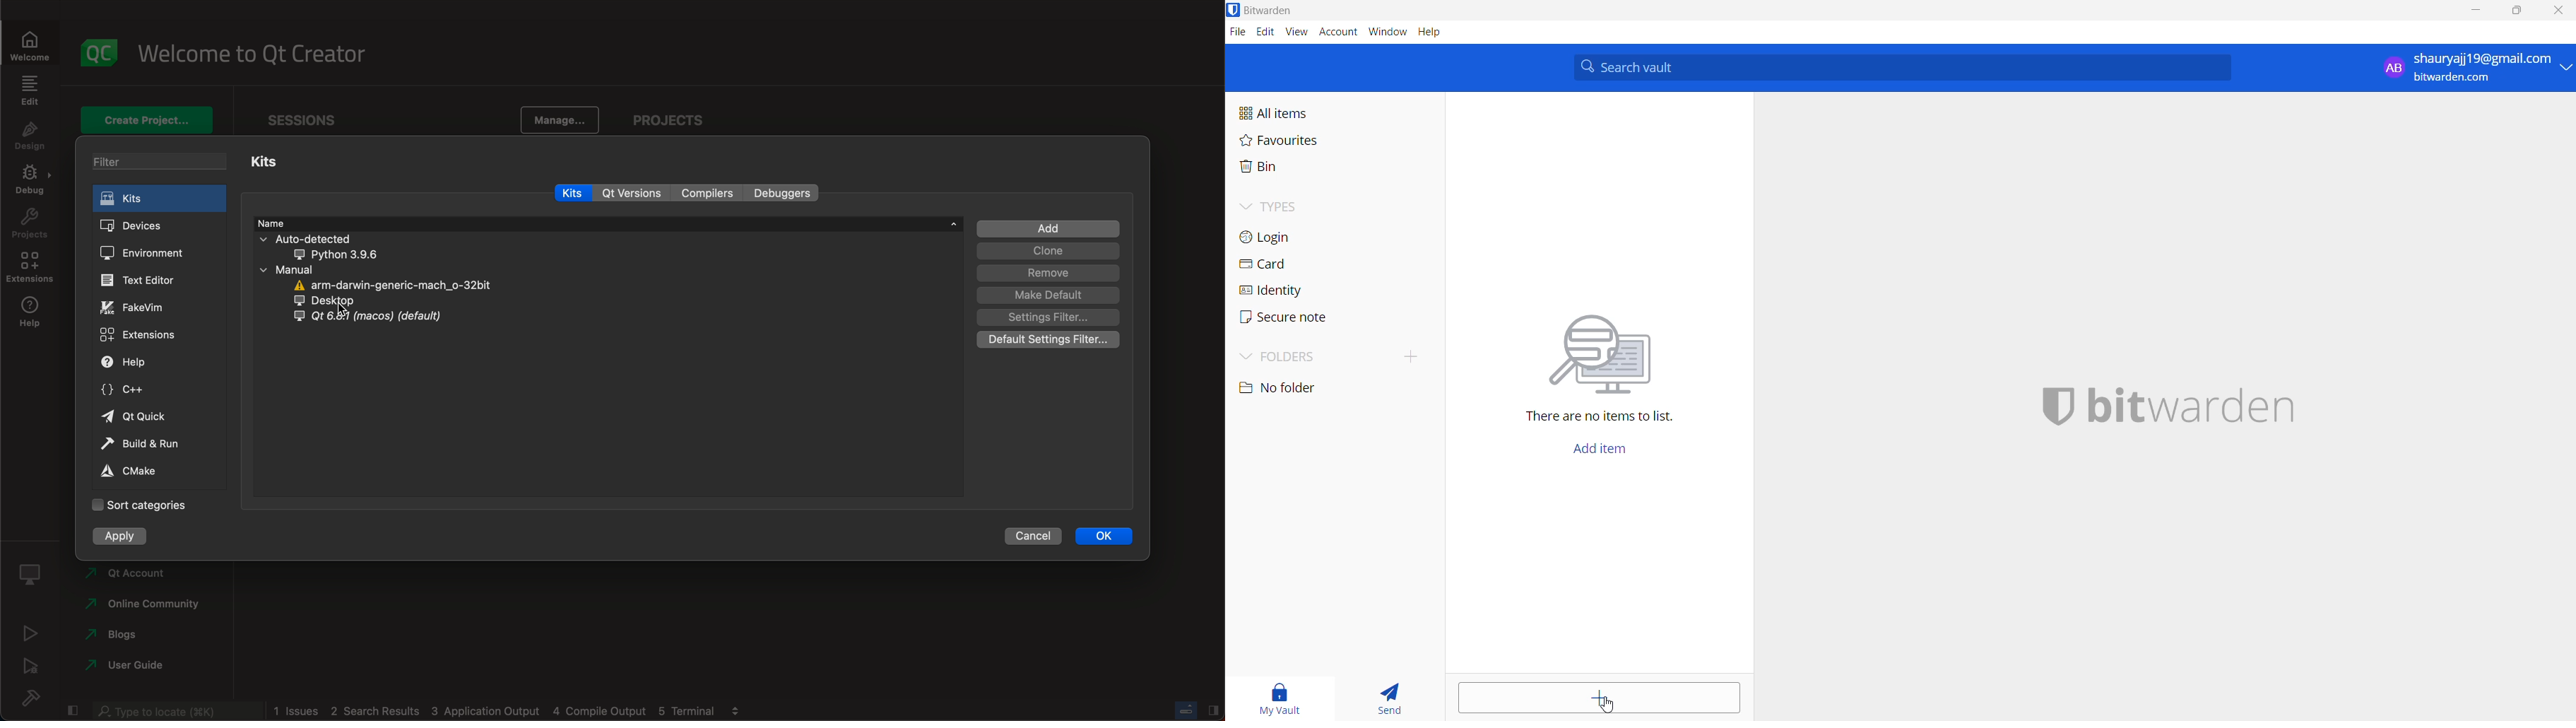 This screenshot has height=728, width=2576. I want to click on my vault, so click(1282, 696).